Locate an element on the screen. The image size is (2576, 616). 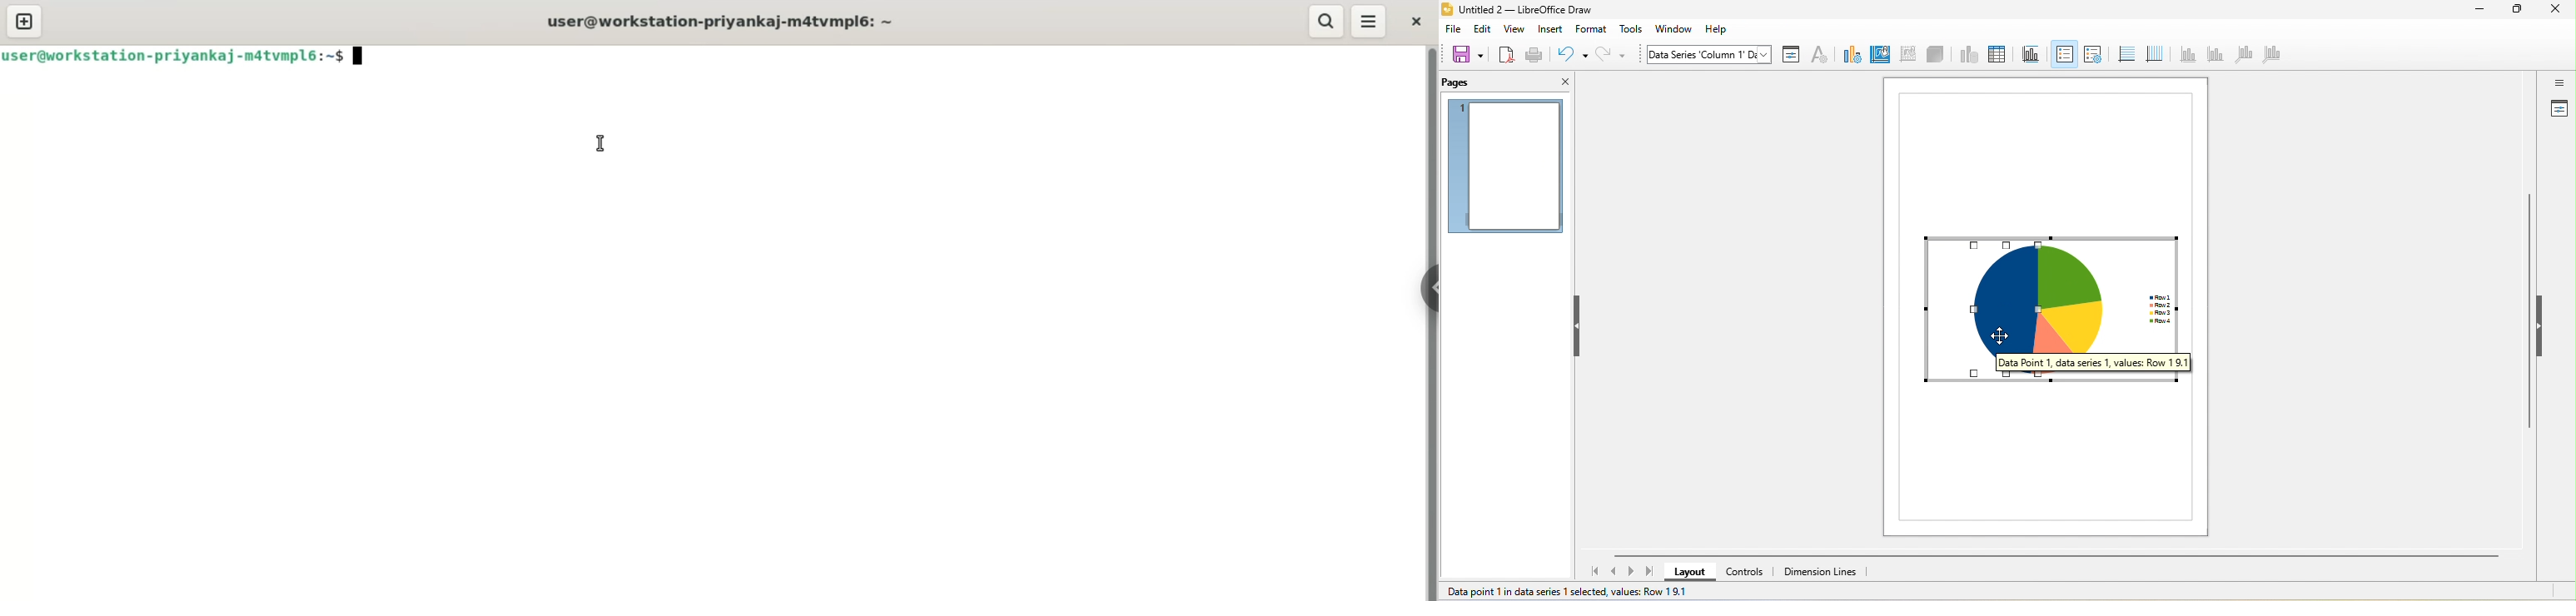
format is located at coordinates (1592, 28).